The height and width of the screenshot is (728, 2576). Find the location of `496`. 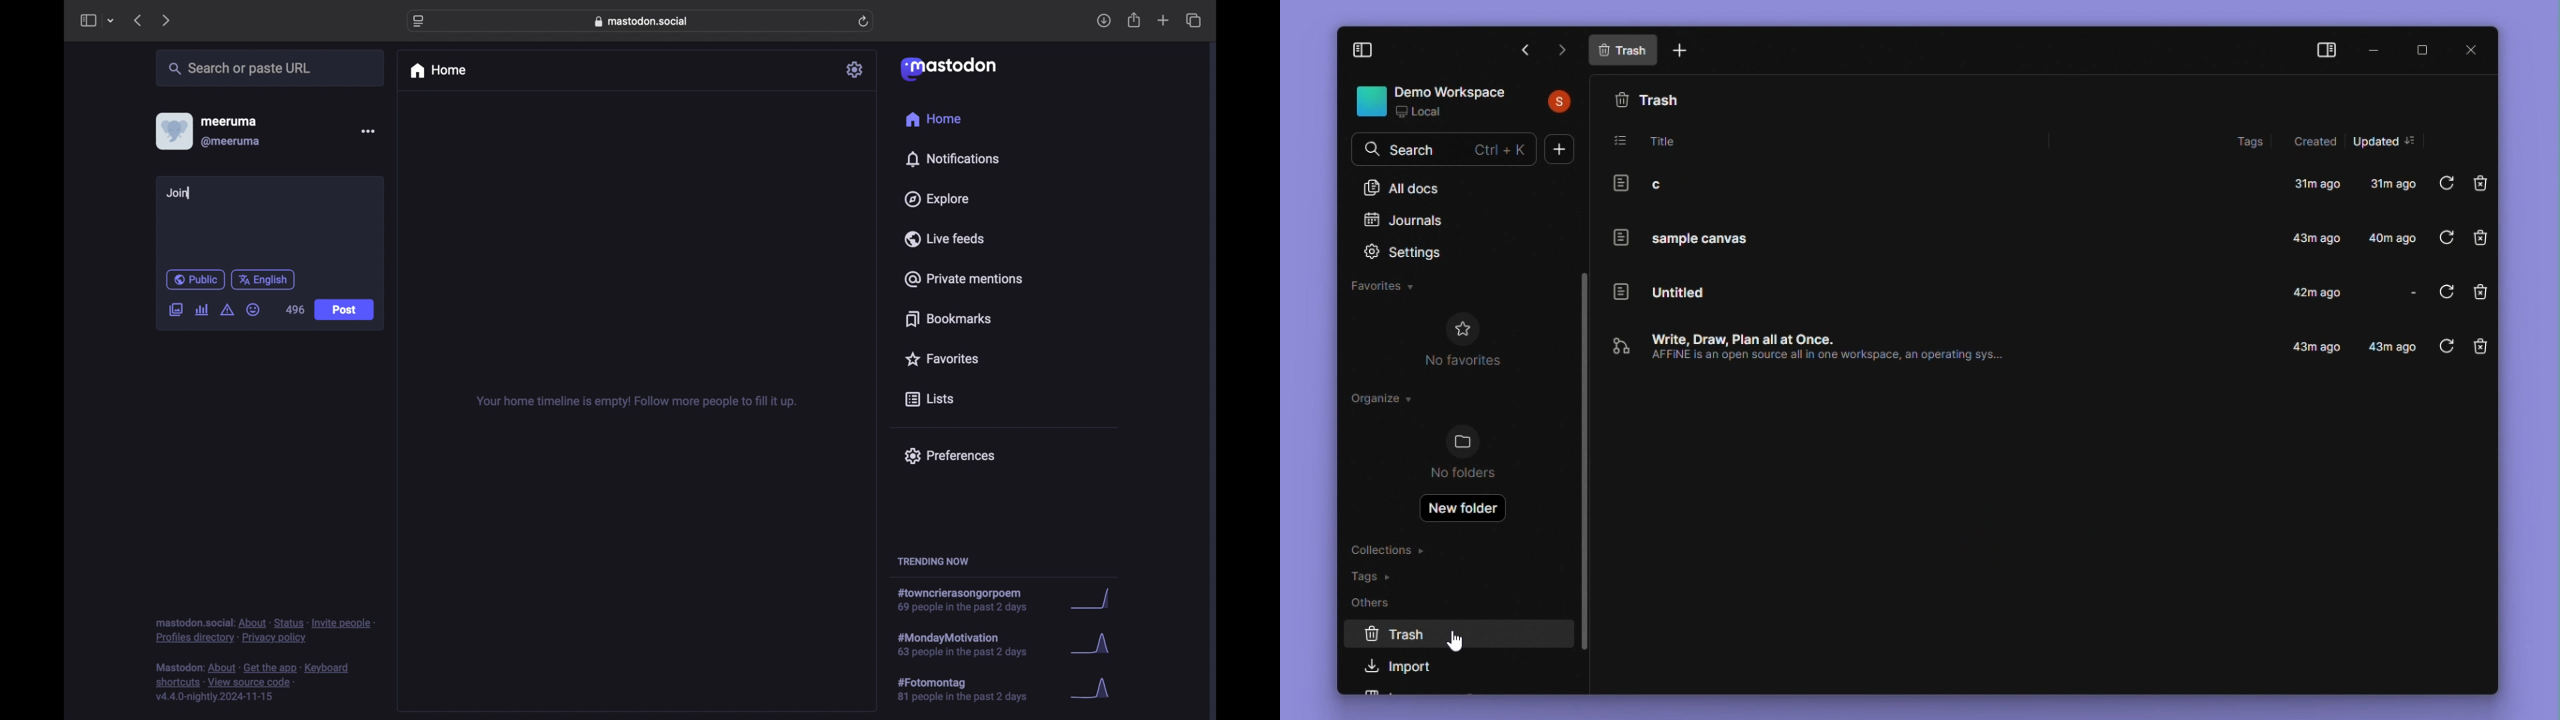

496 is located at coordinates (295, 310).